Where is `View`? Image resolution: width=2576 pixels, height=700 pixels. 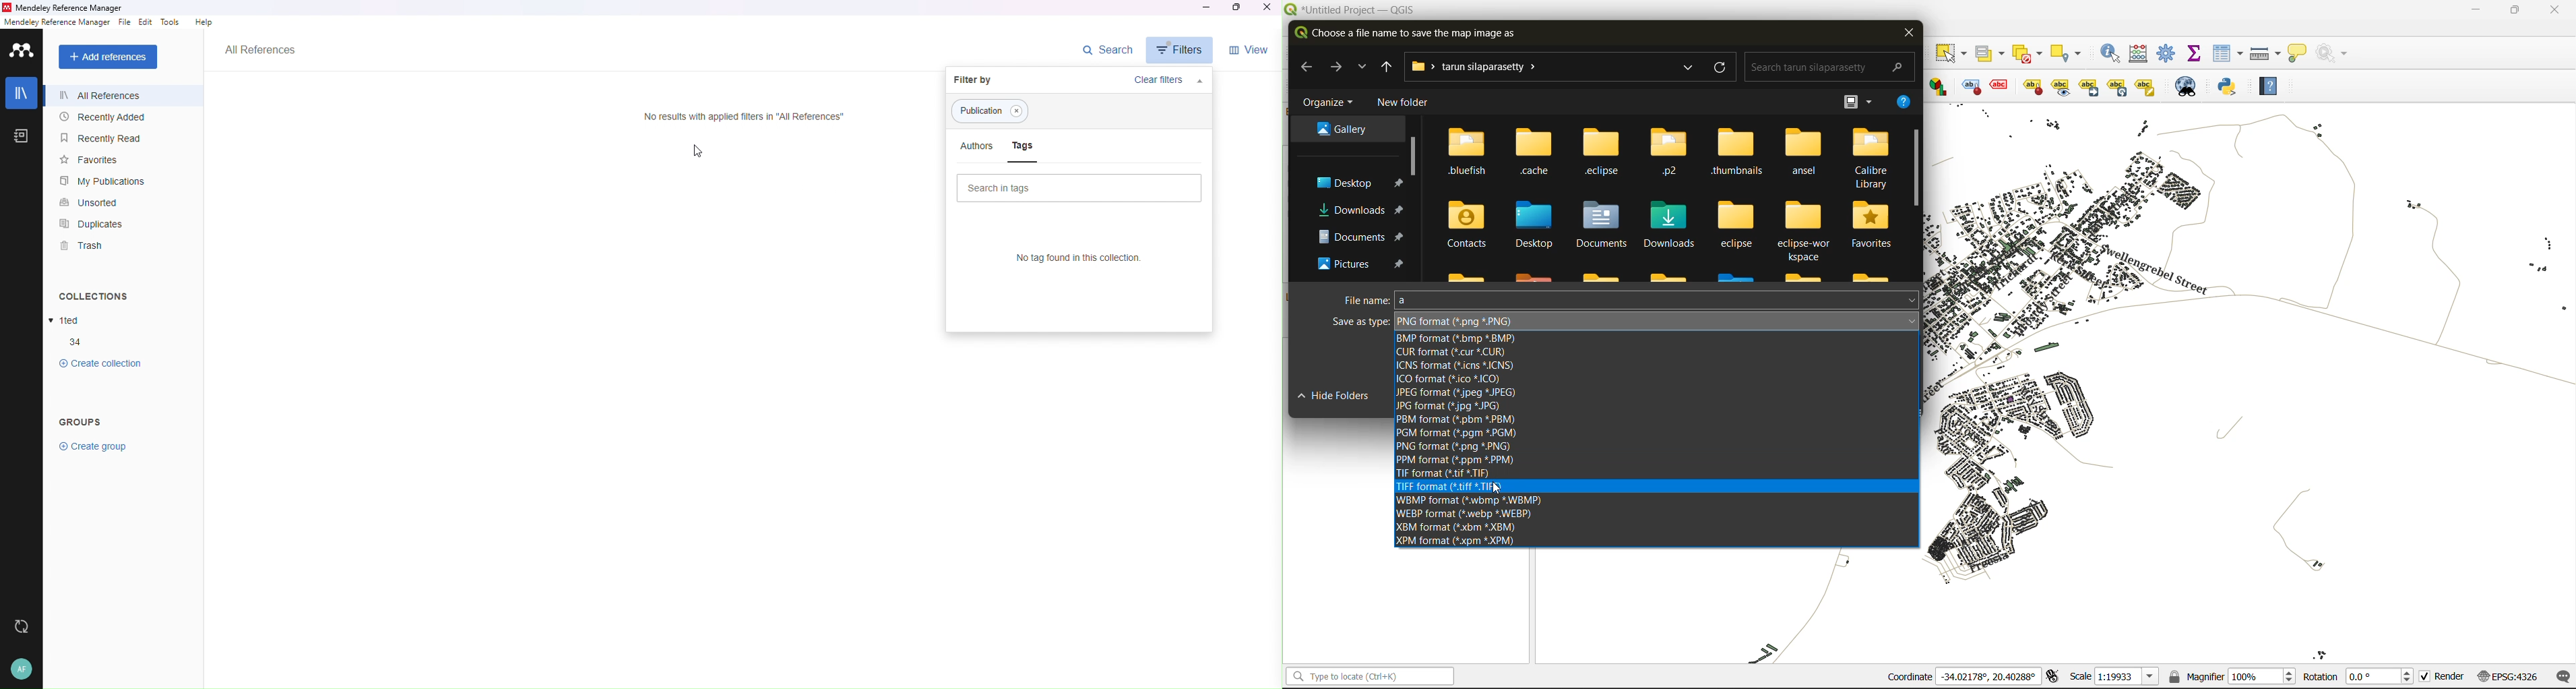
View is located at coordinates (1252, 50).